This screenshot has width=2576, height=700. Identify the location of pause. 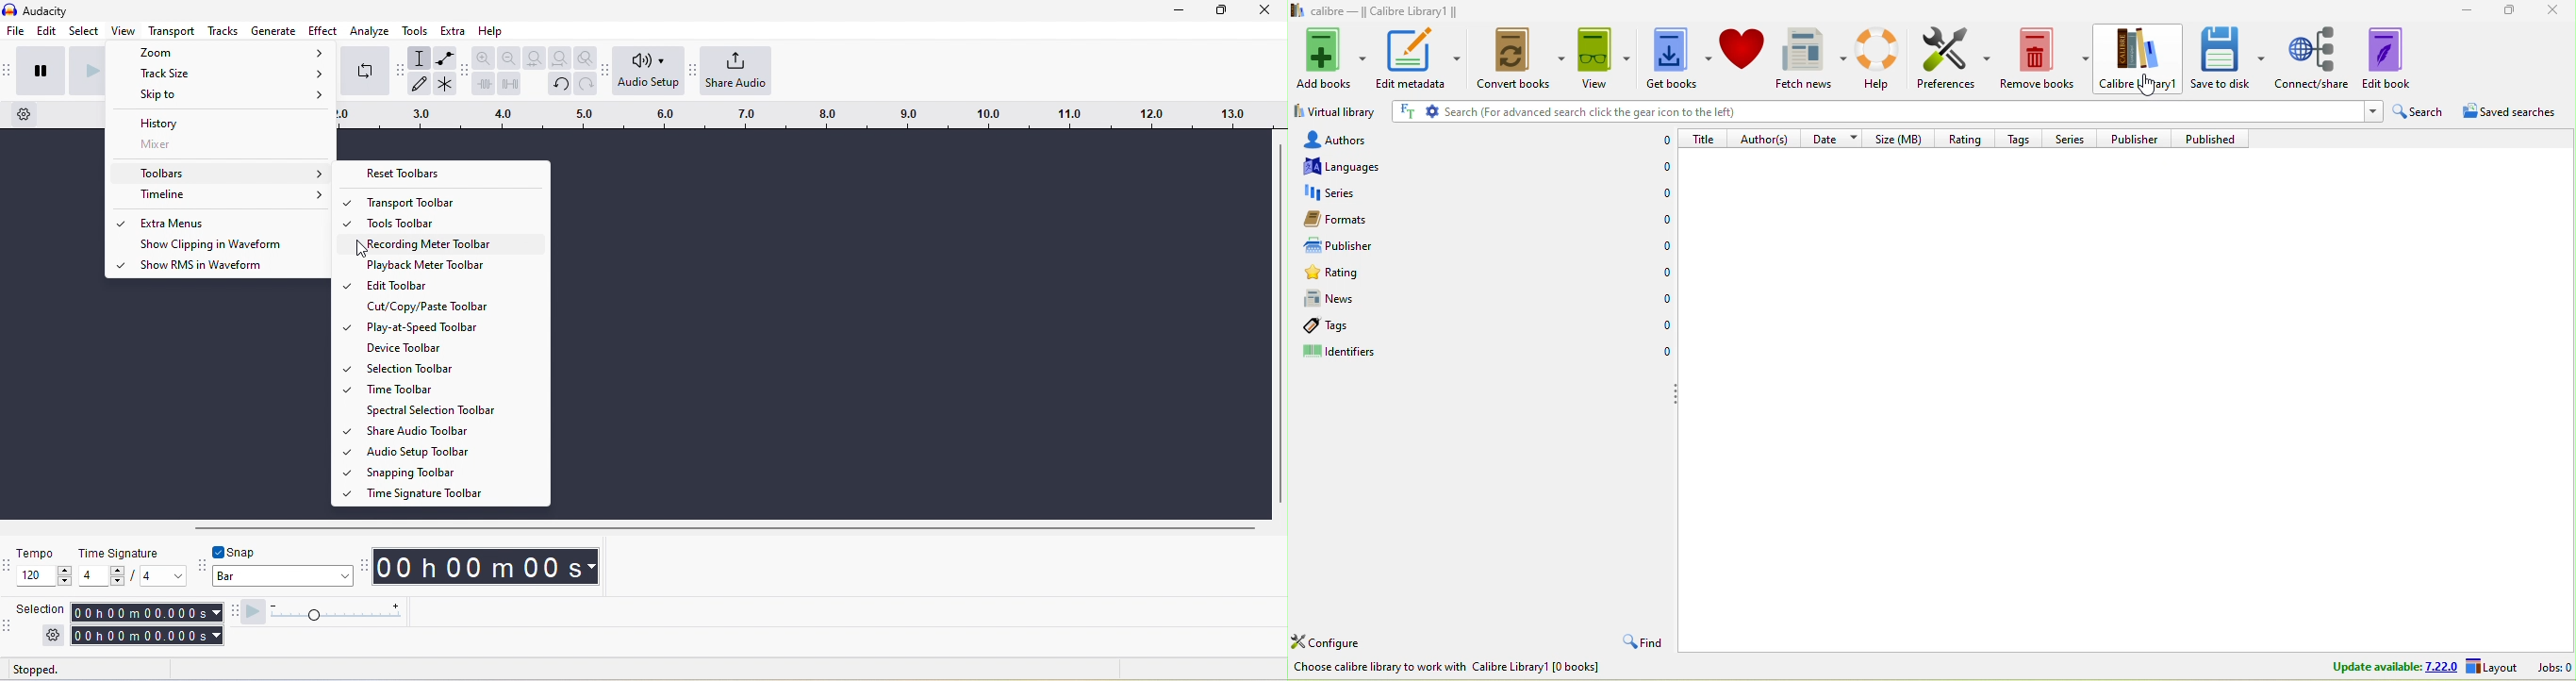
(41, 72).